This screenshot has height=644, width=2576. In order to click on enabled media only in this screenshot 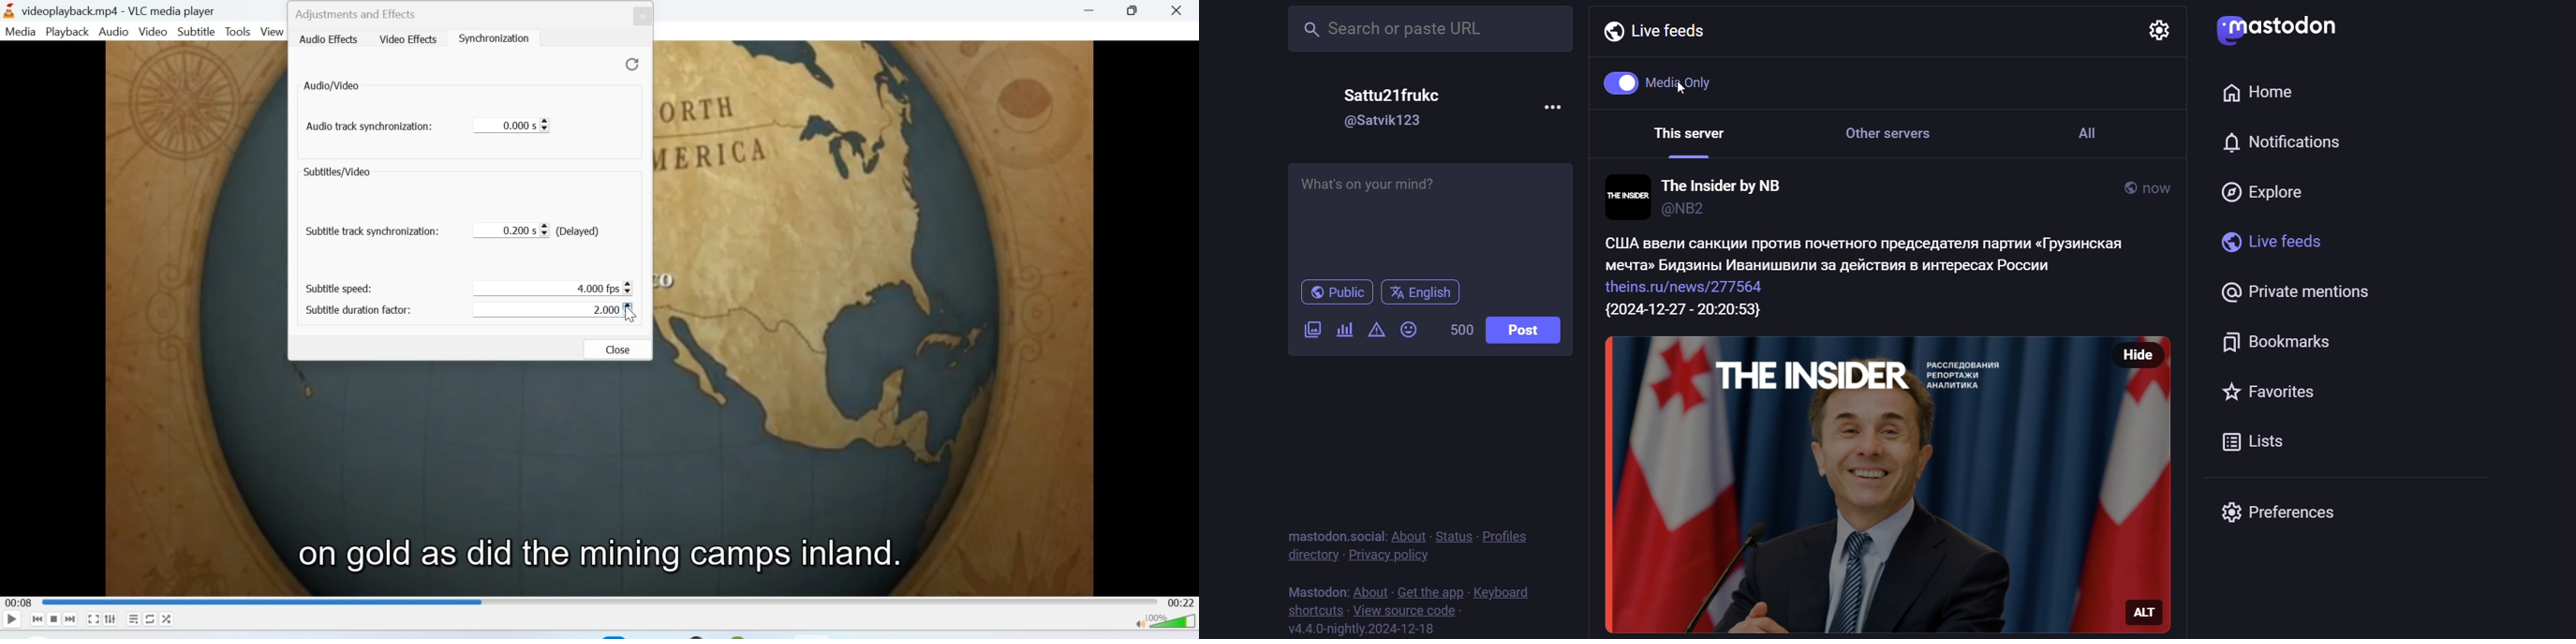, I will do `click(1661, 81)`.